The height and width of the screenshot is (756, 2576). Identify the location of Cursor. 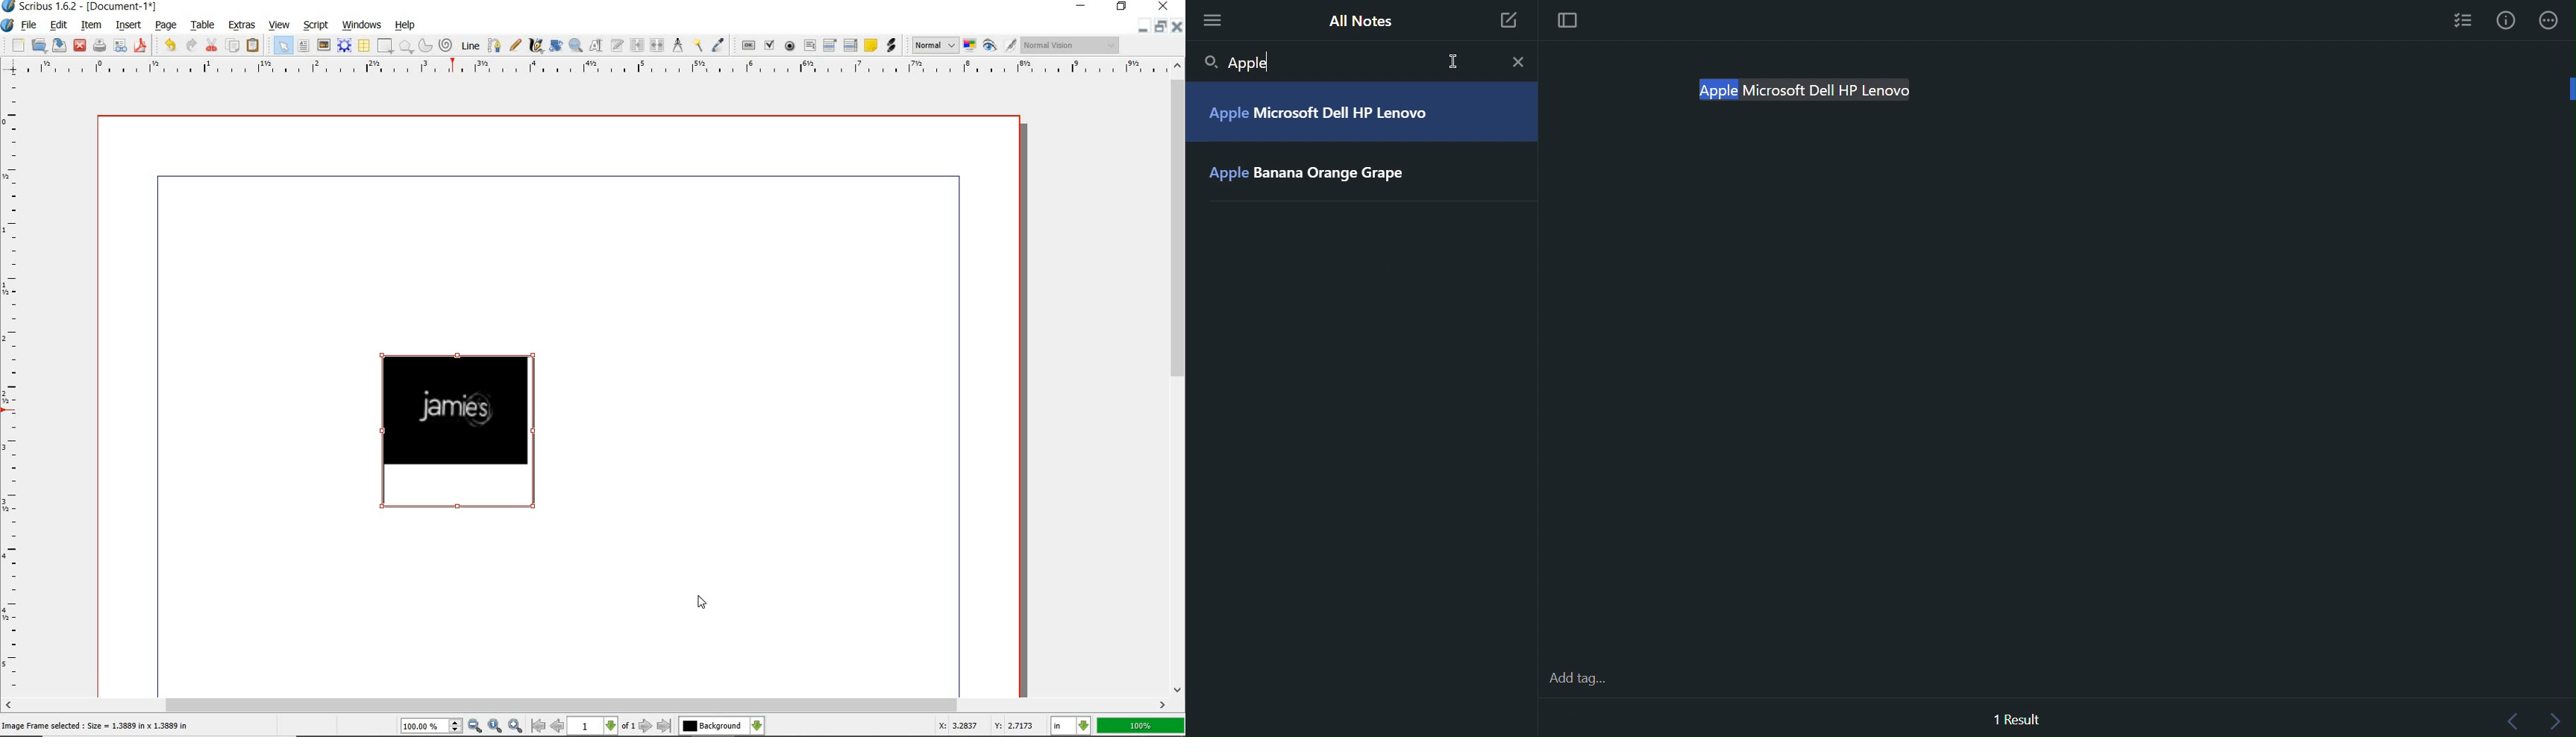
(1451, 60).